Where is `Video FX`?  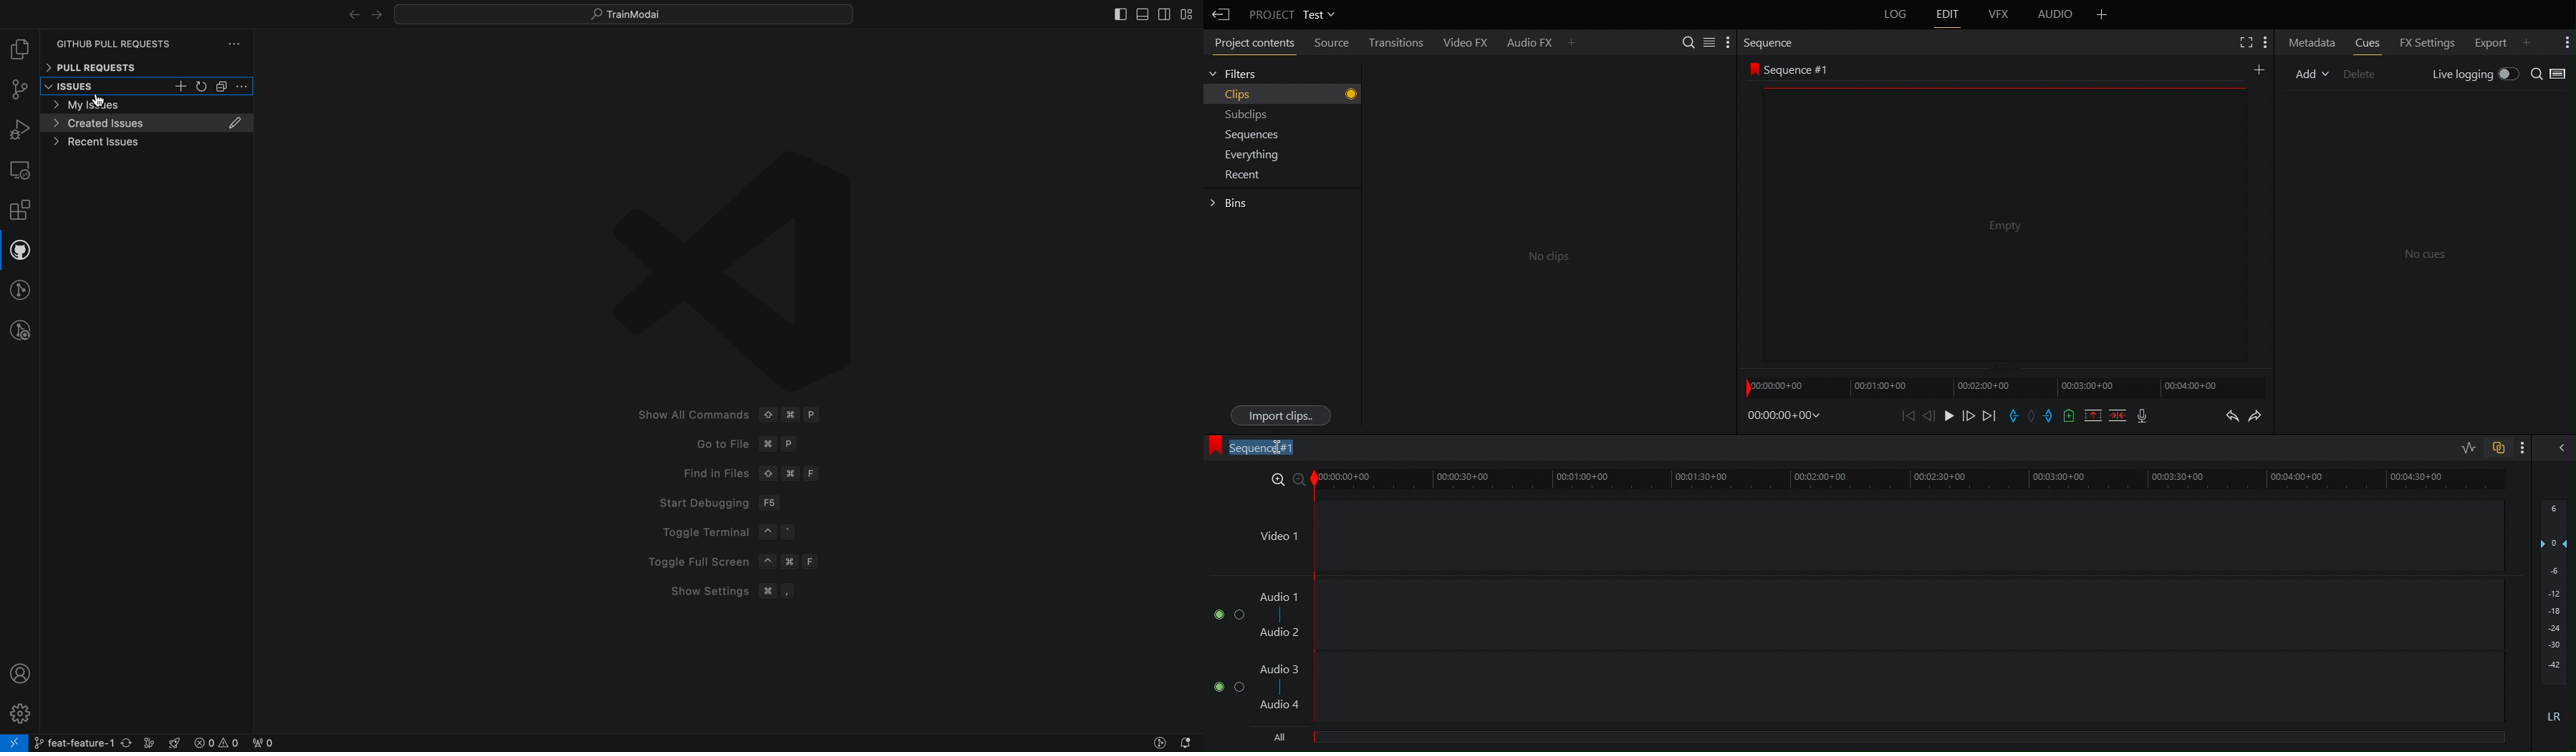 Video FX is located at coordinates (1467, 41).